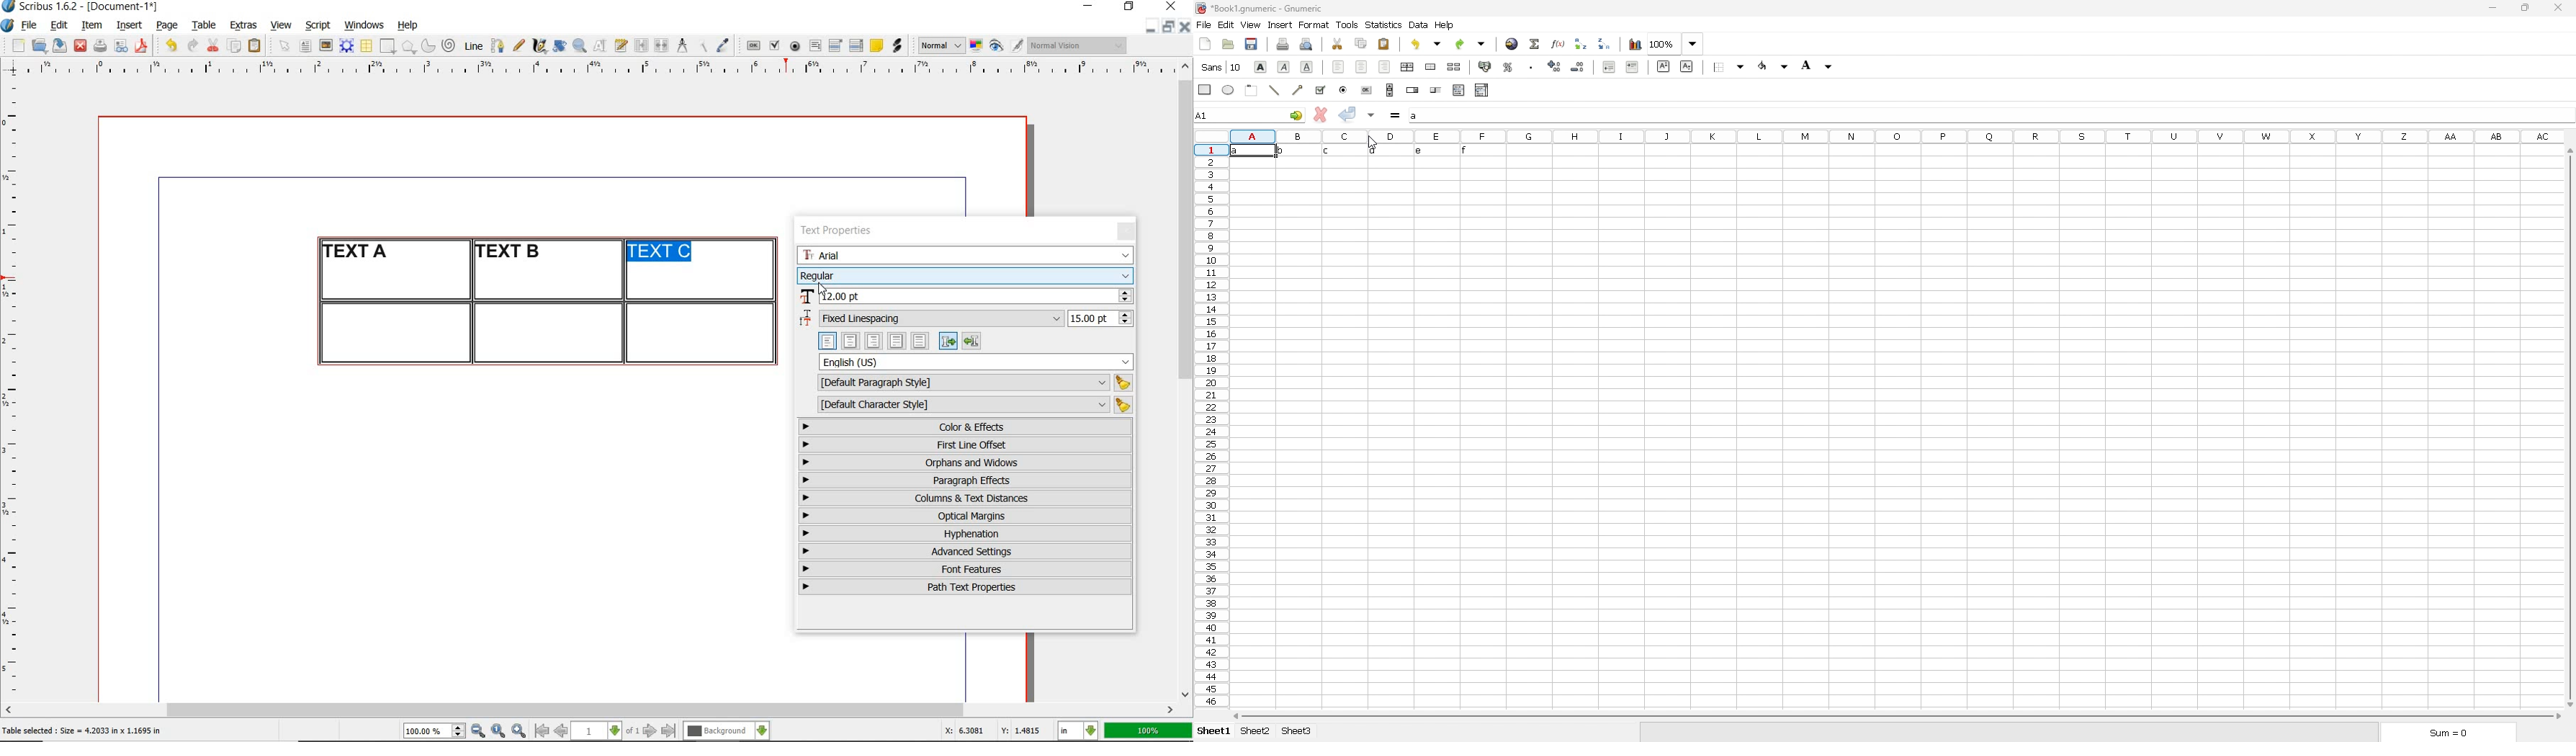  I want to click on zoom out, so click(478, 731).